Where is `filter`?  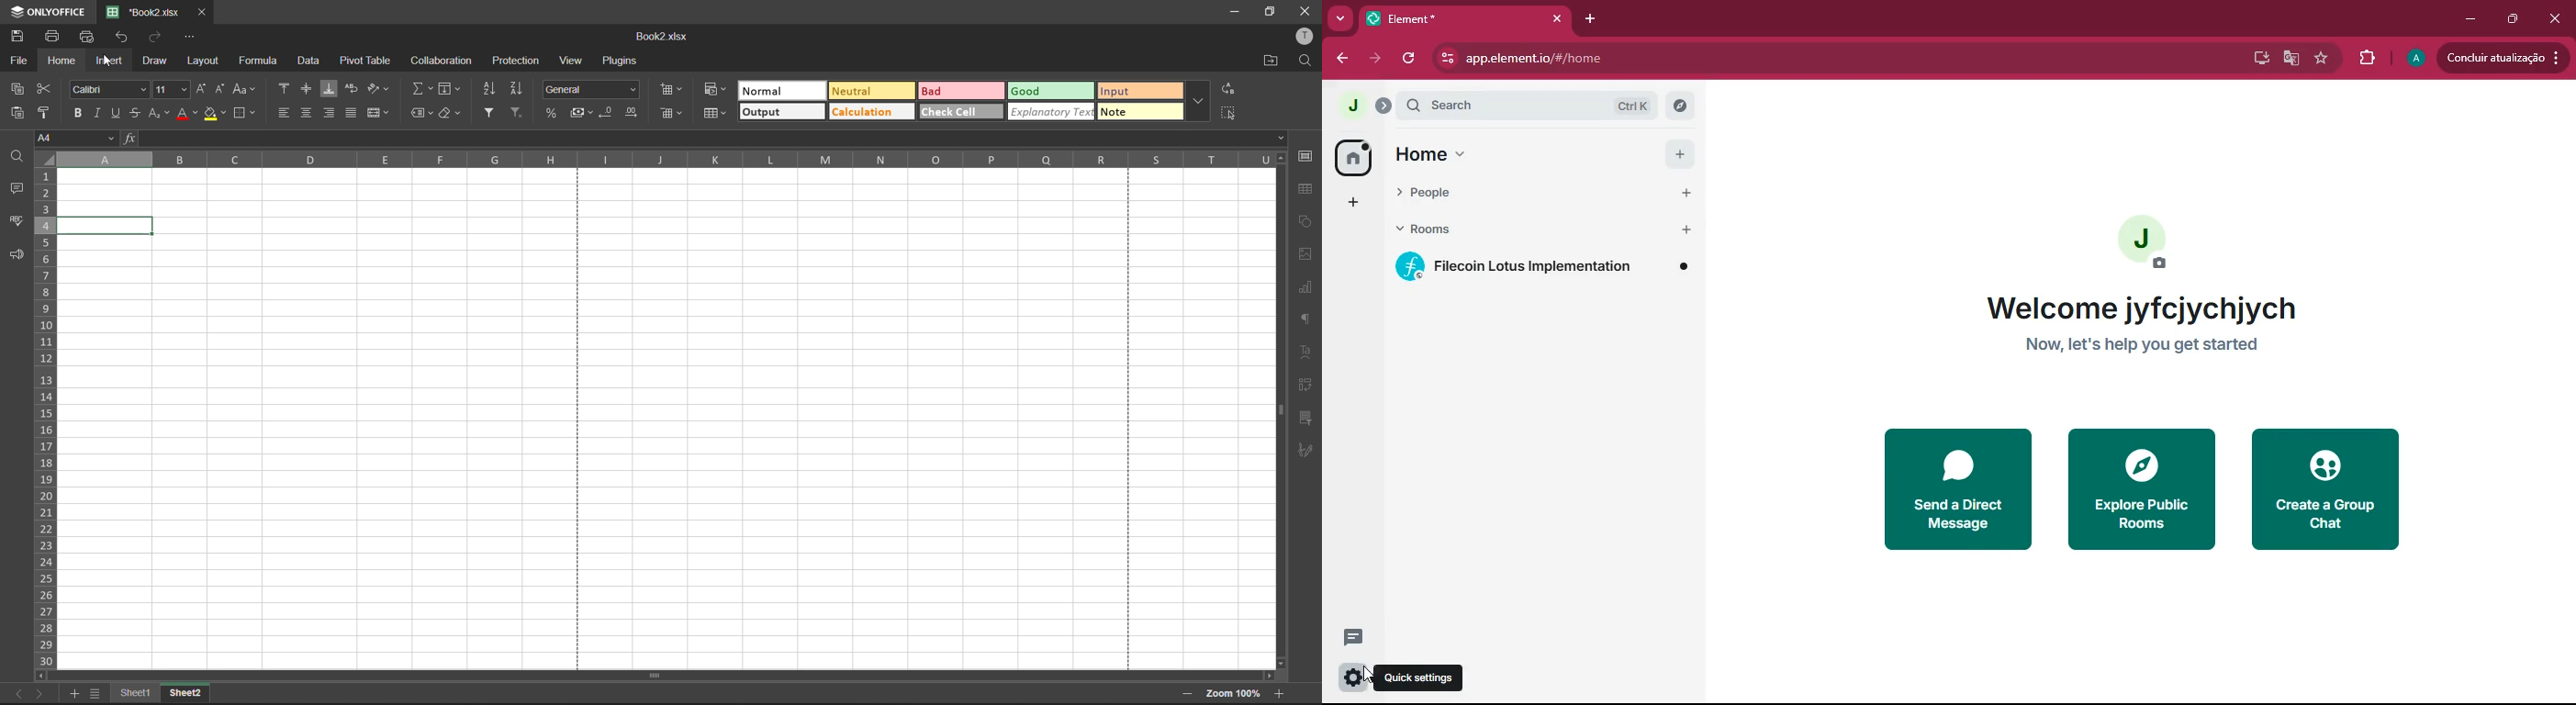
filter is located at coordinates (486, 114).